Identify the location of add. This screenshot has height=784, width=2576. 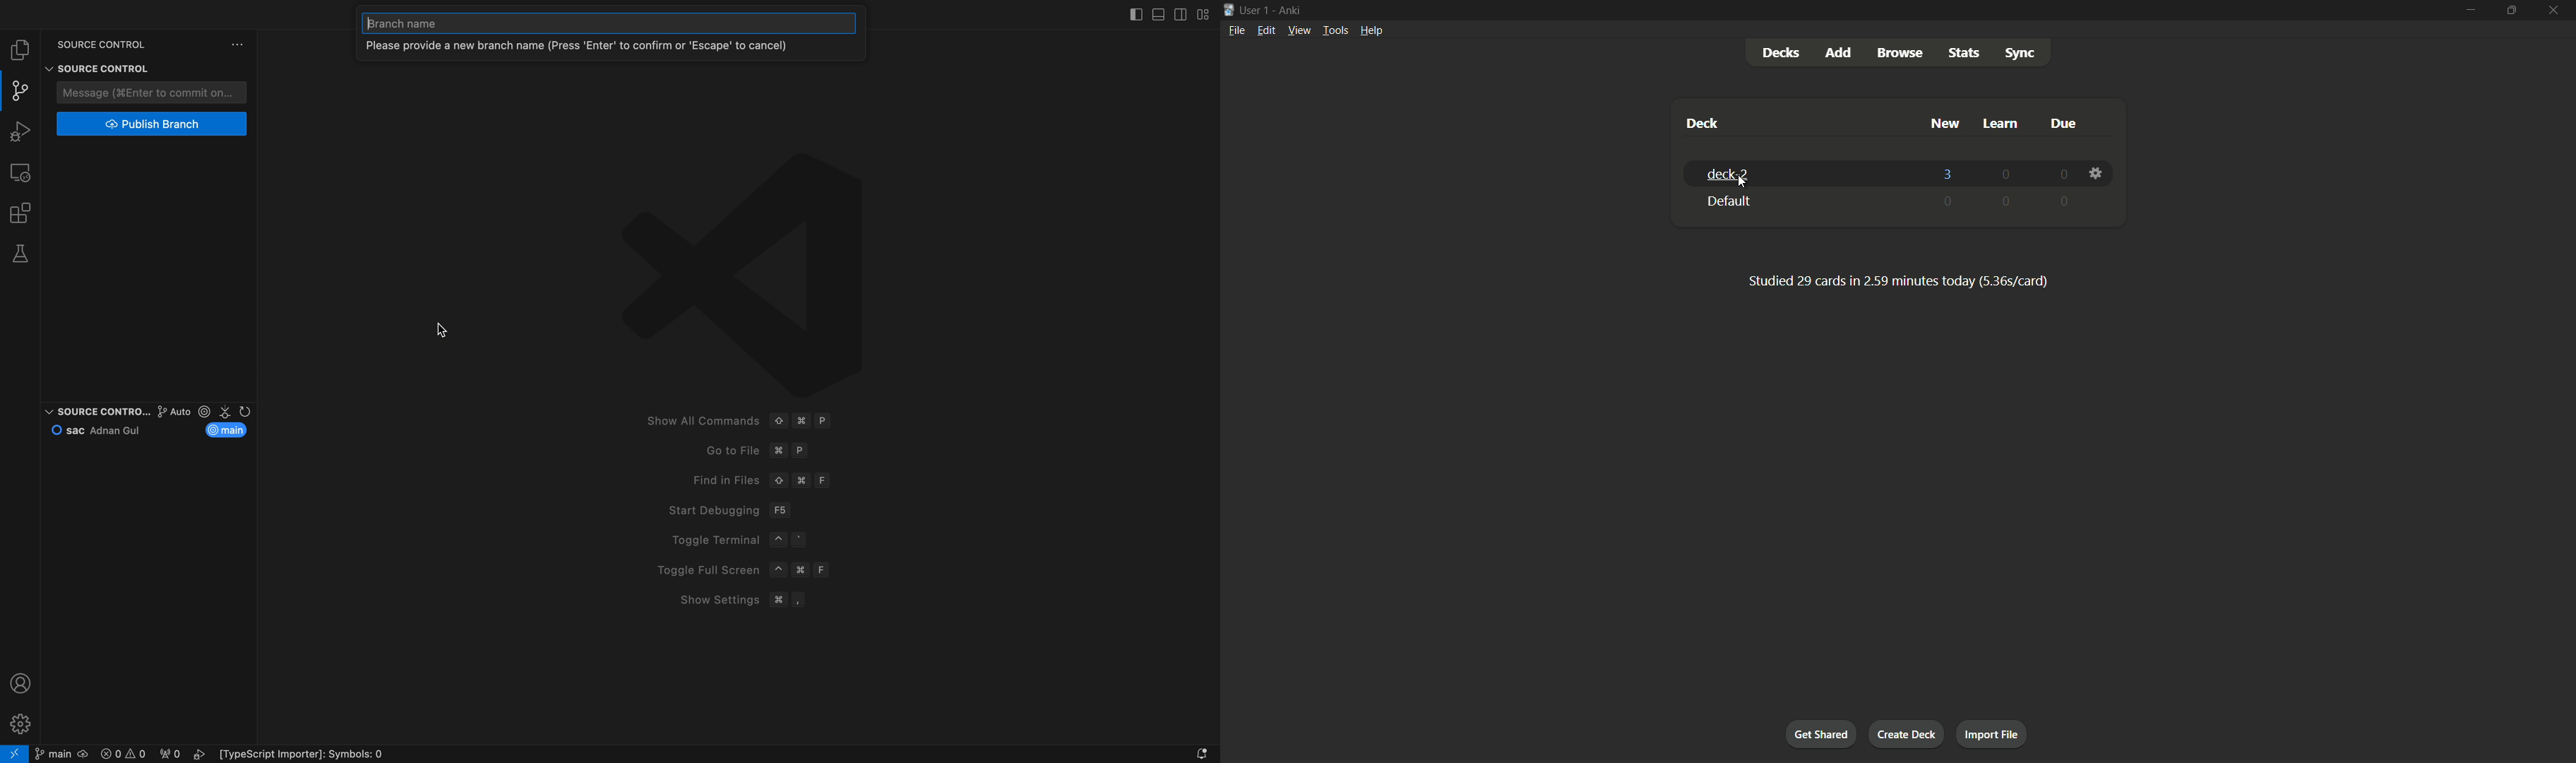
(1839, 52).